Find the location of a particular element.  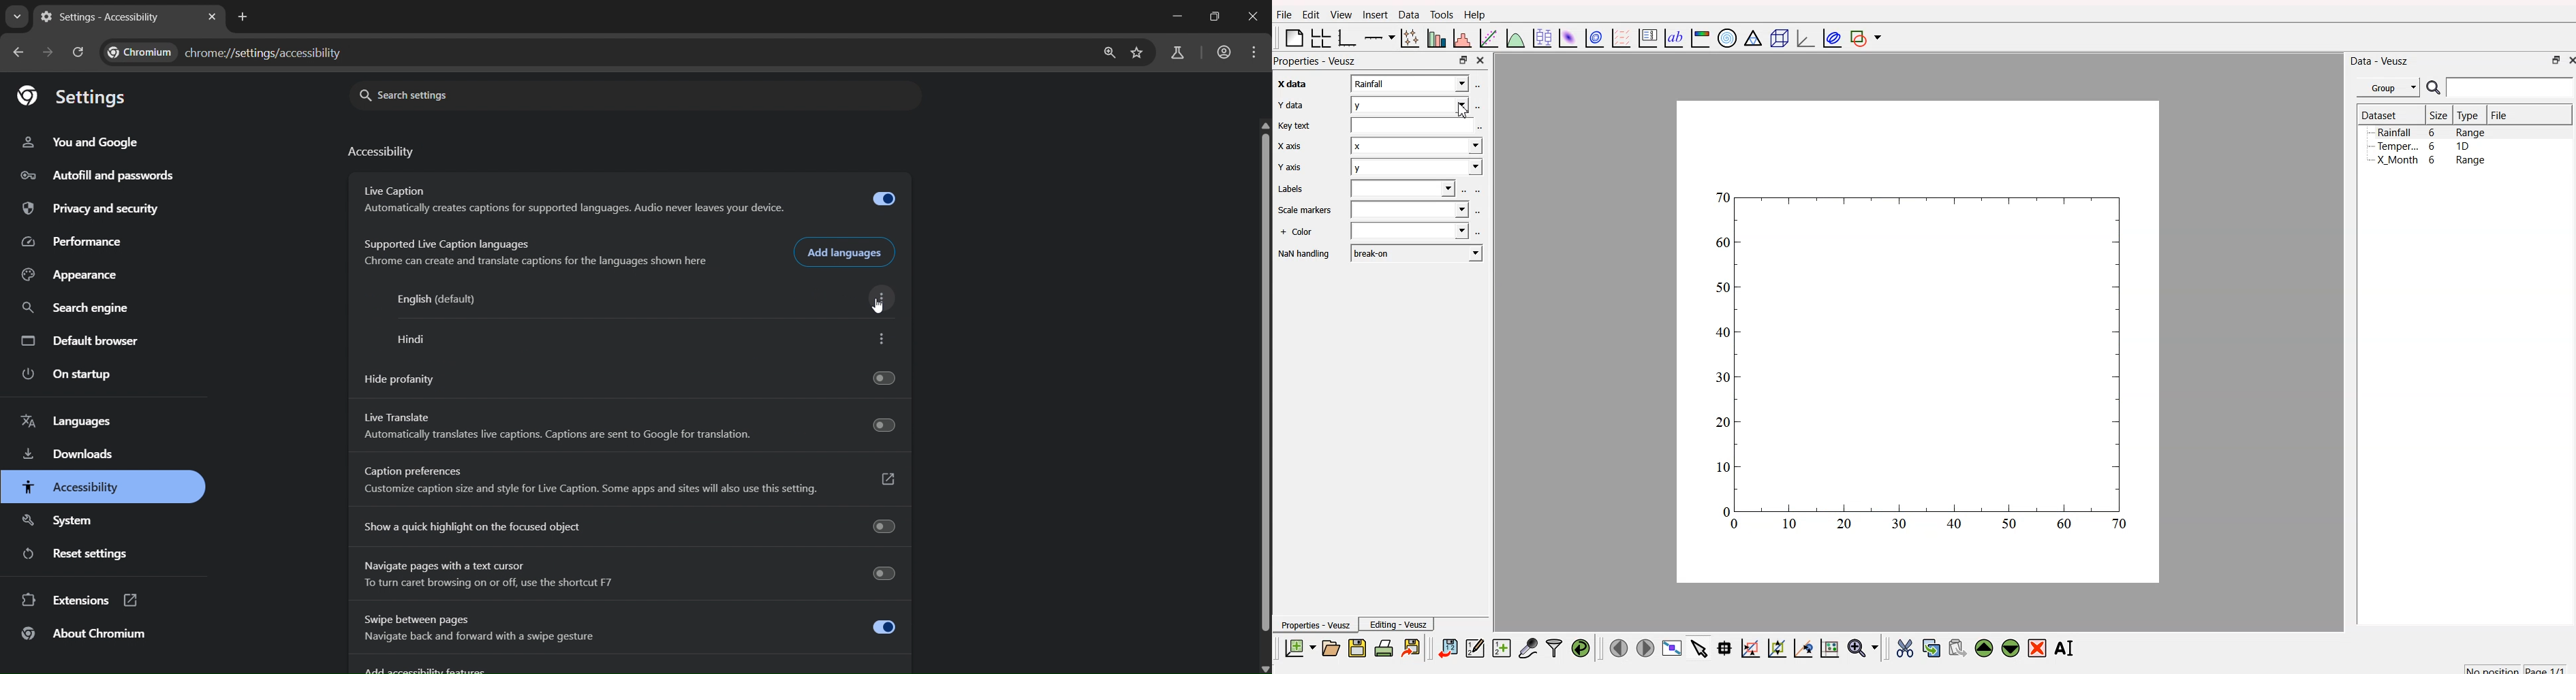

go back one page is located at coordinates (19, 52).